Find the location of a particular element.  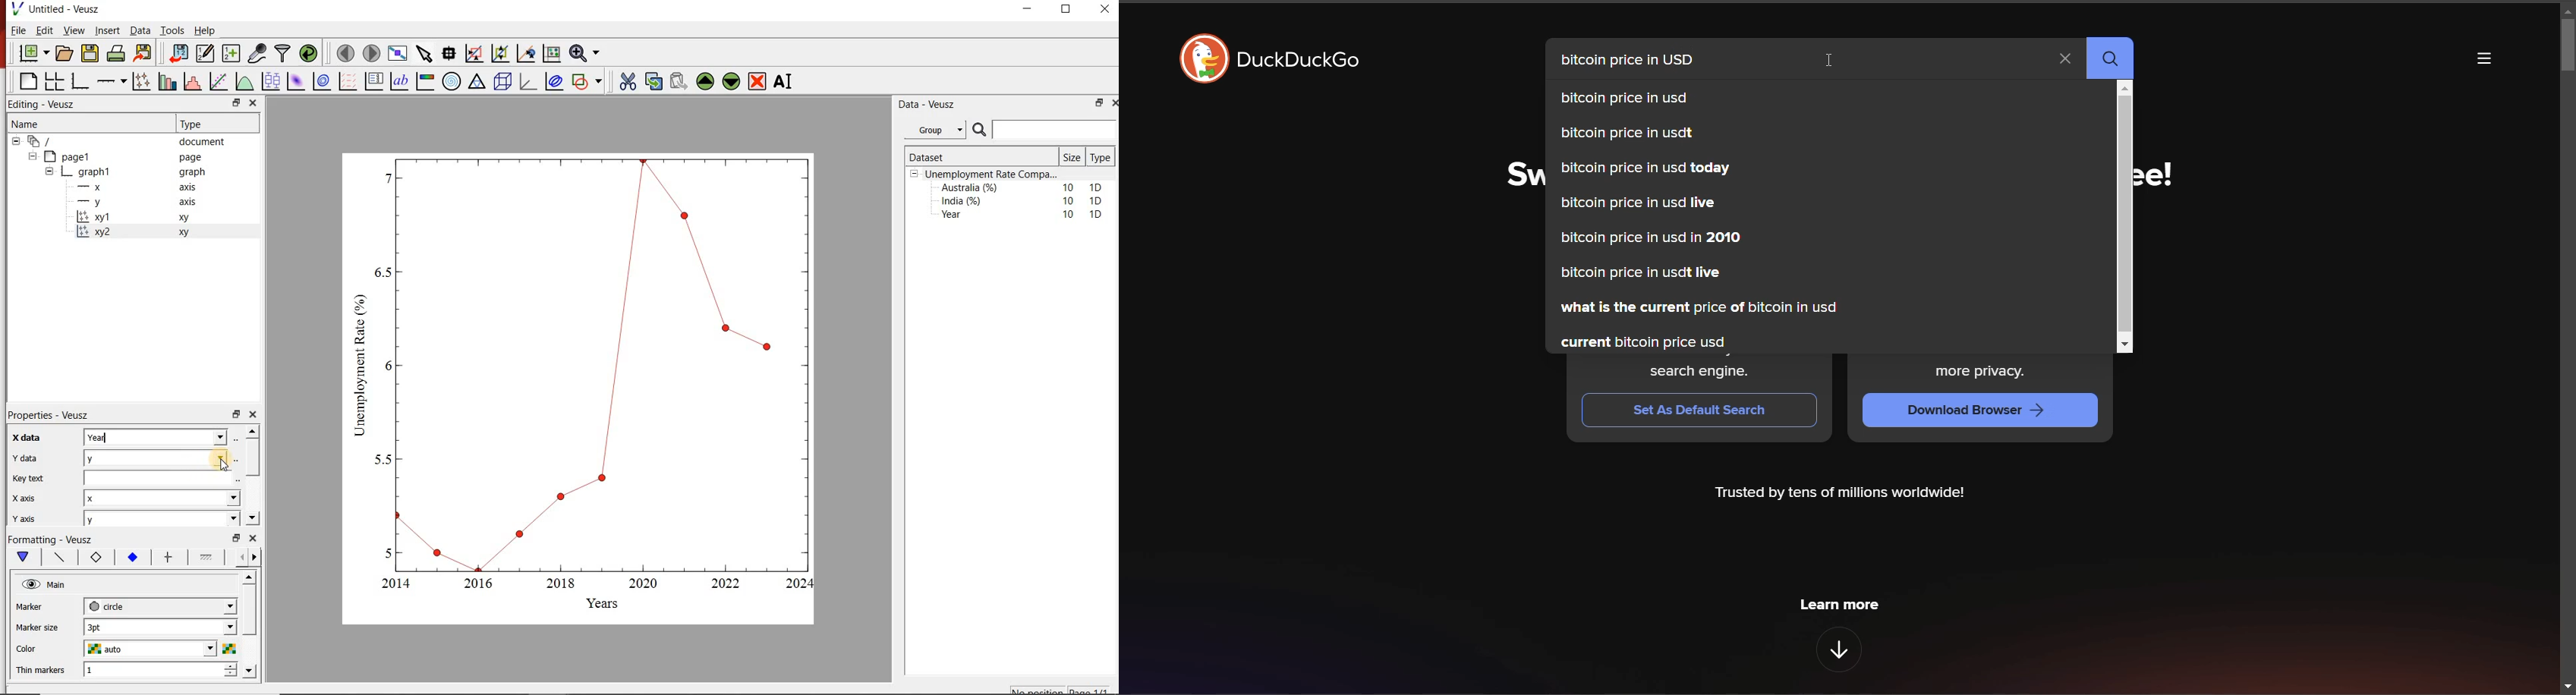

decrease is located at coordinates (230, 676).